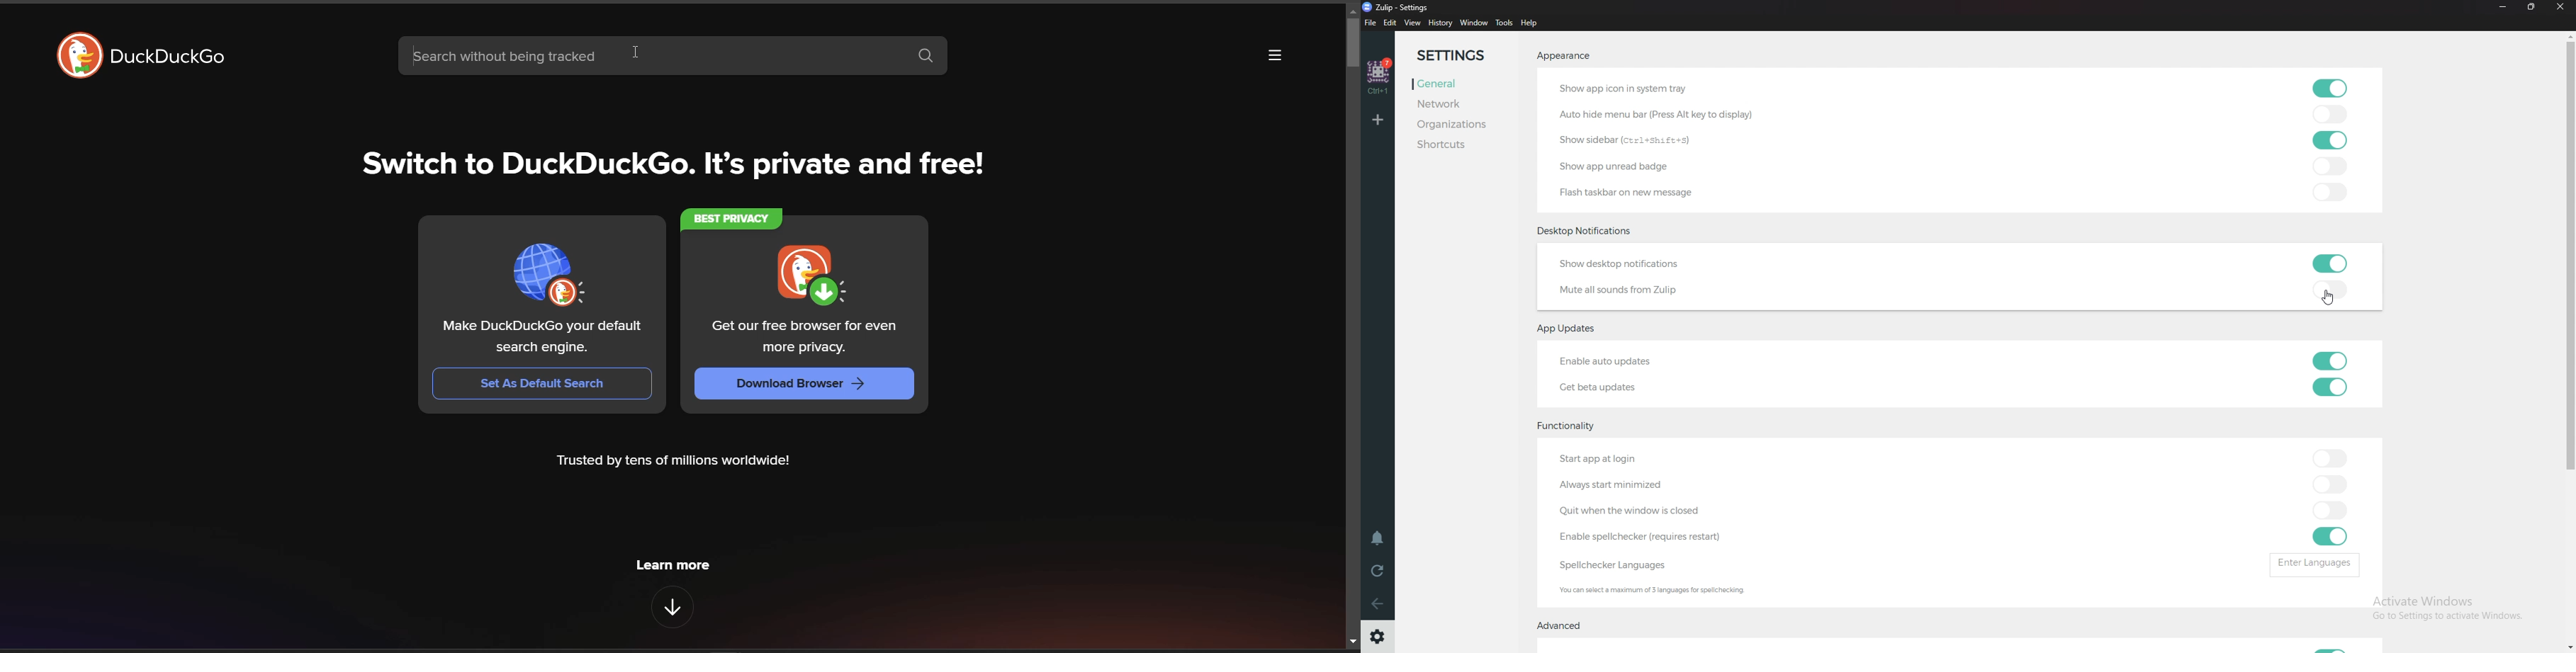 This screenshot has width=2576, height=672. I want to click on Appearance, so click(1564, 55).